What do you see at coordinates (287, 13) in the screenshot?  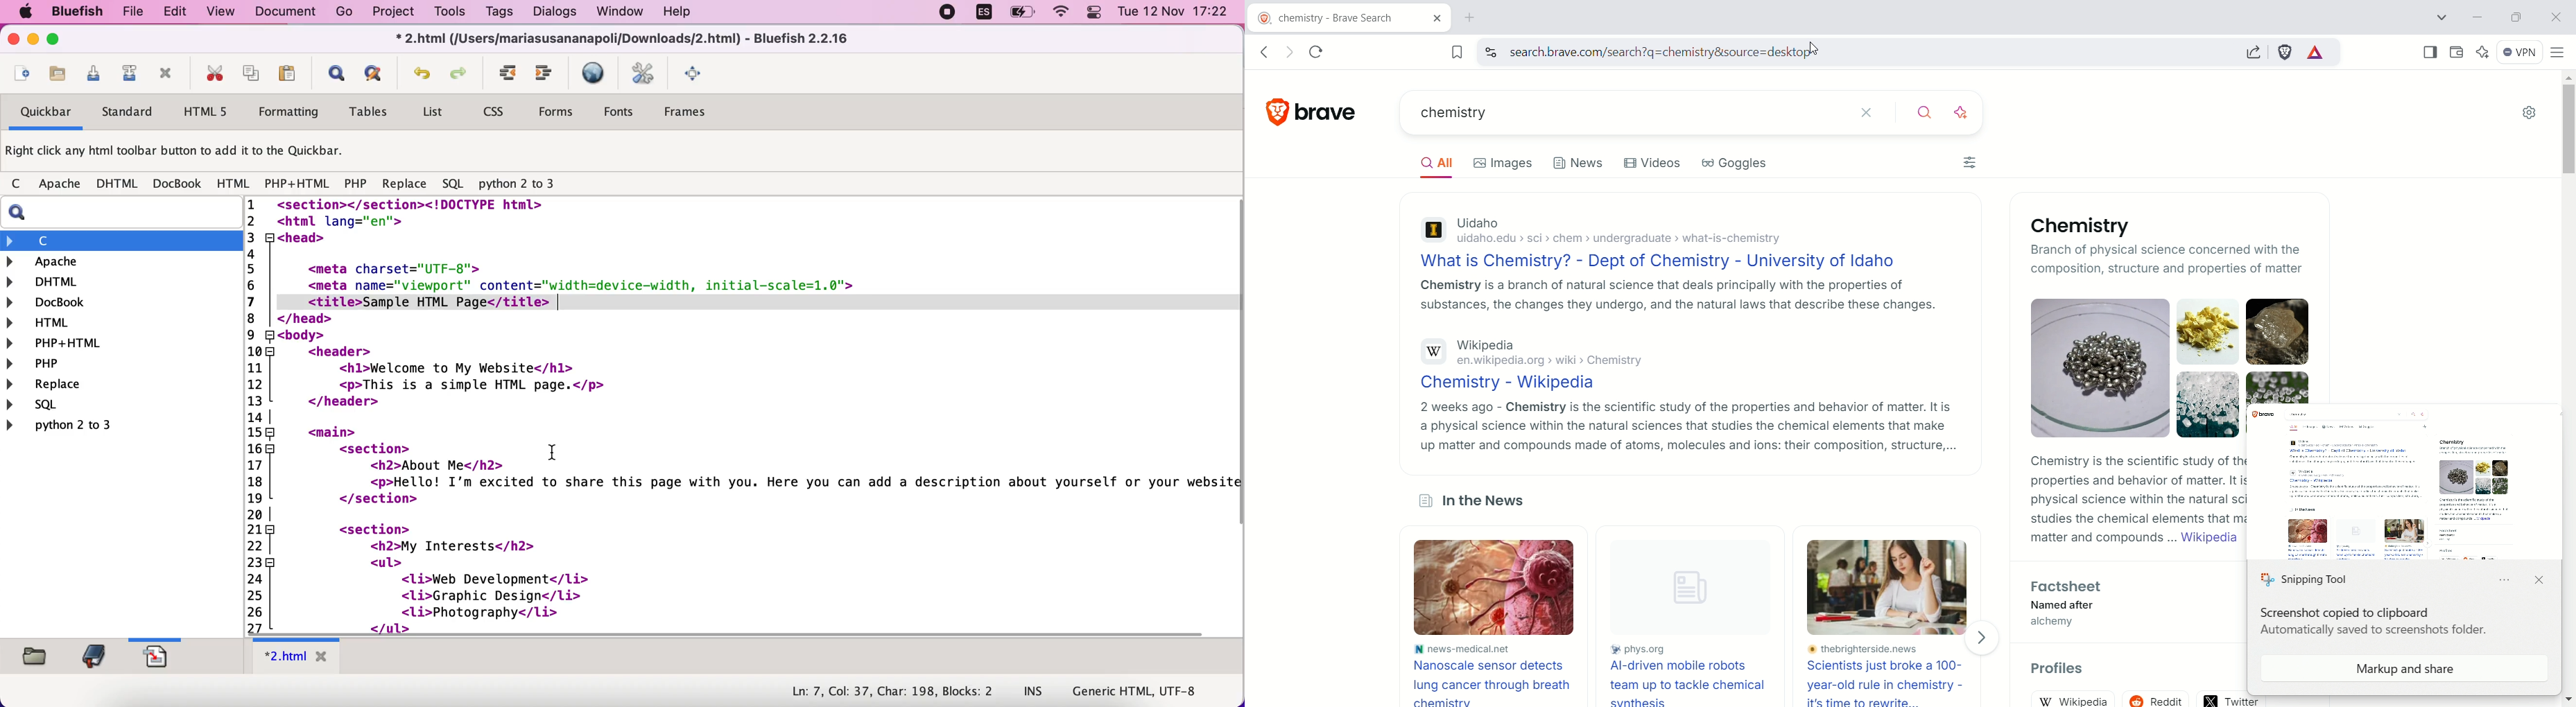 I see `document` at bounding box center [287, 13].